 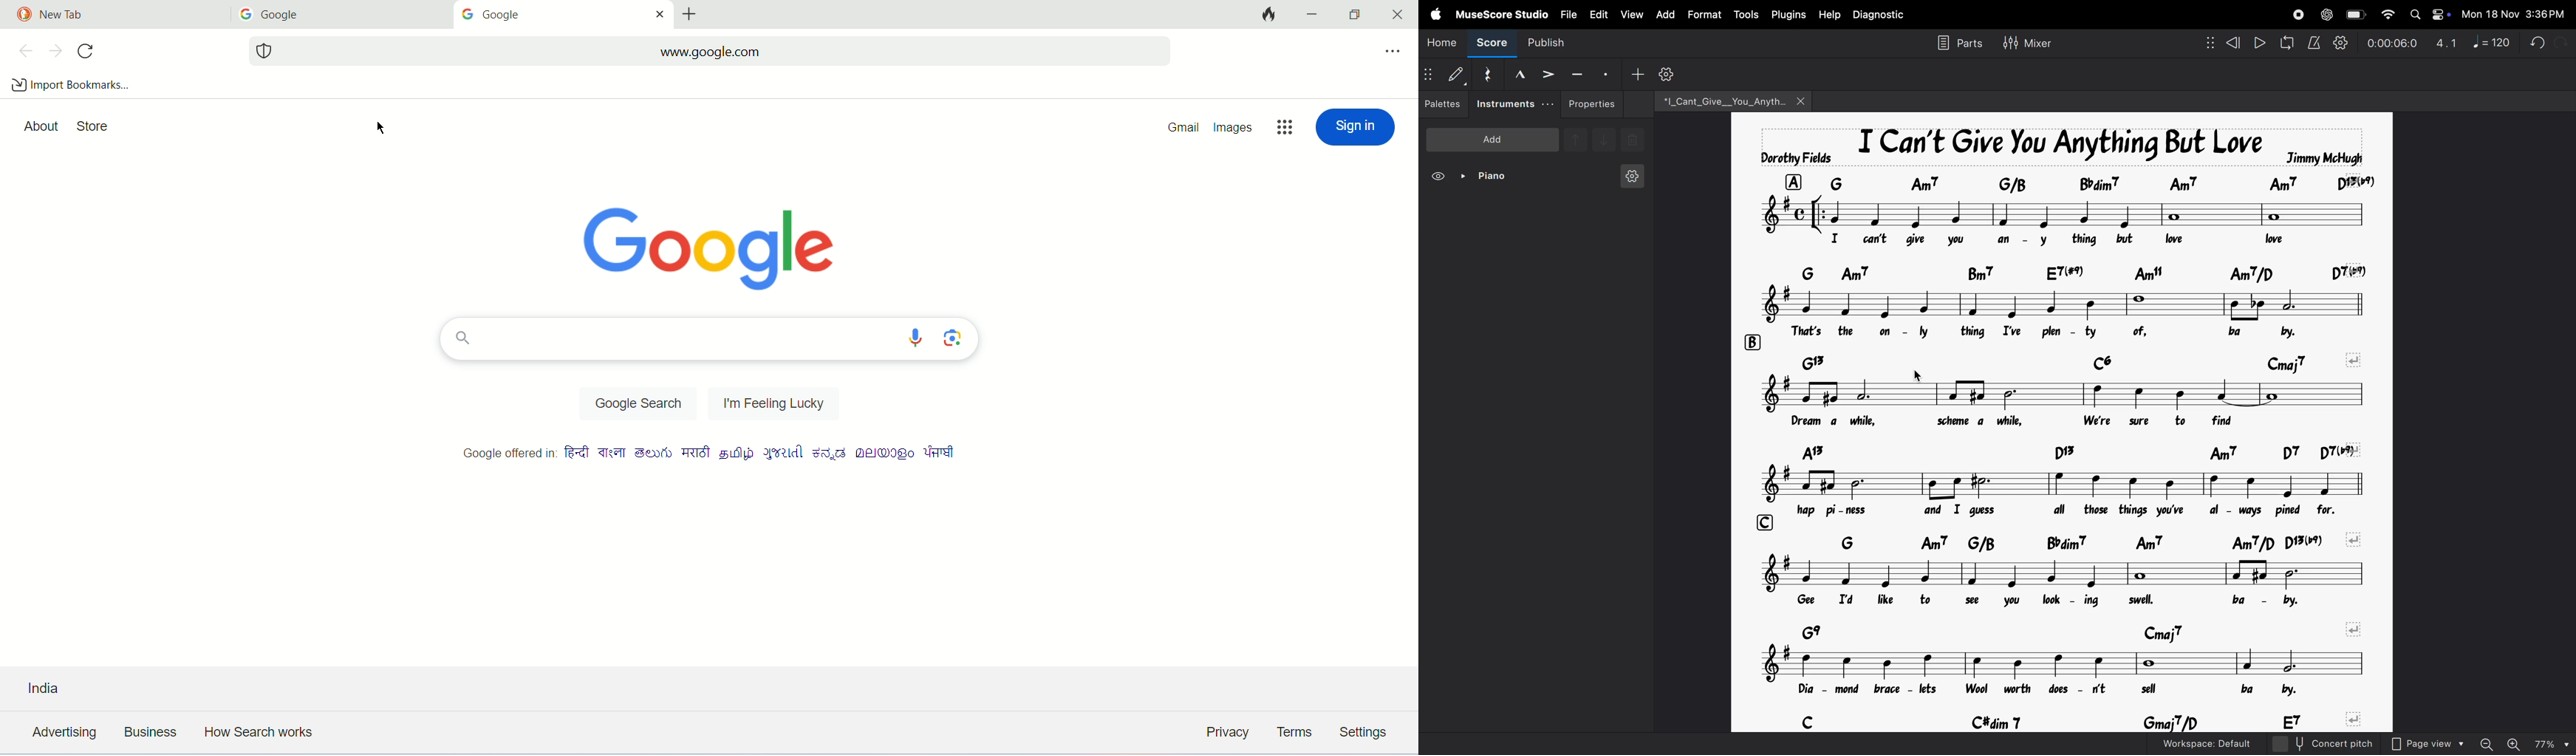 What do you see at coordinates (1290, 728) in the screenshot?
I see `terms` at bounding box center [1290, 728].